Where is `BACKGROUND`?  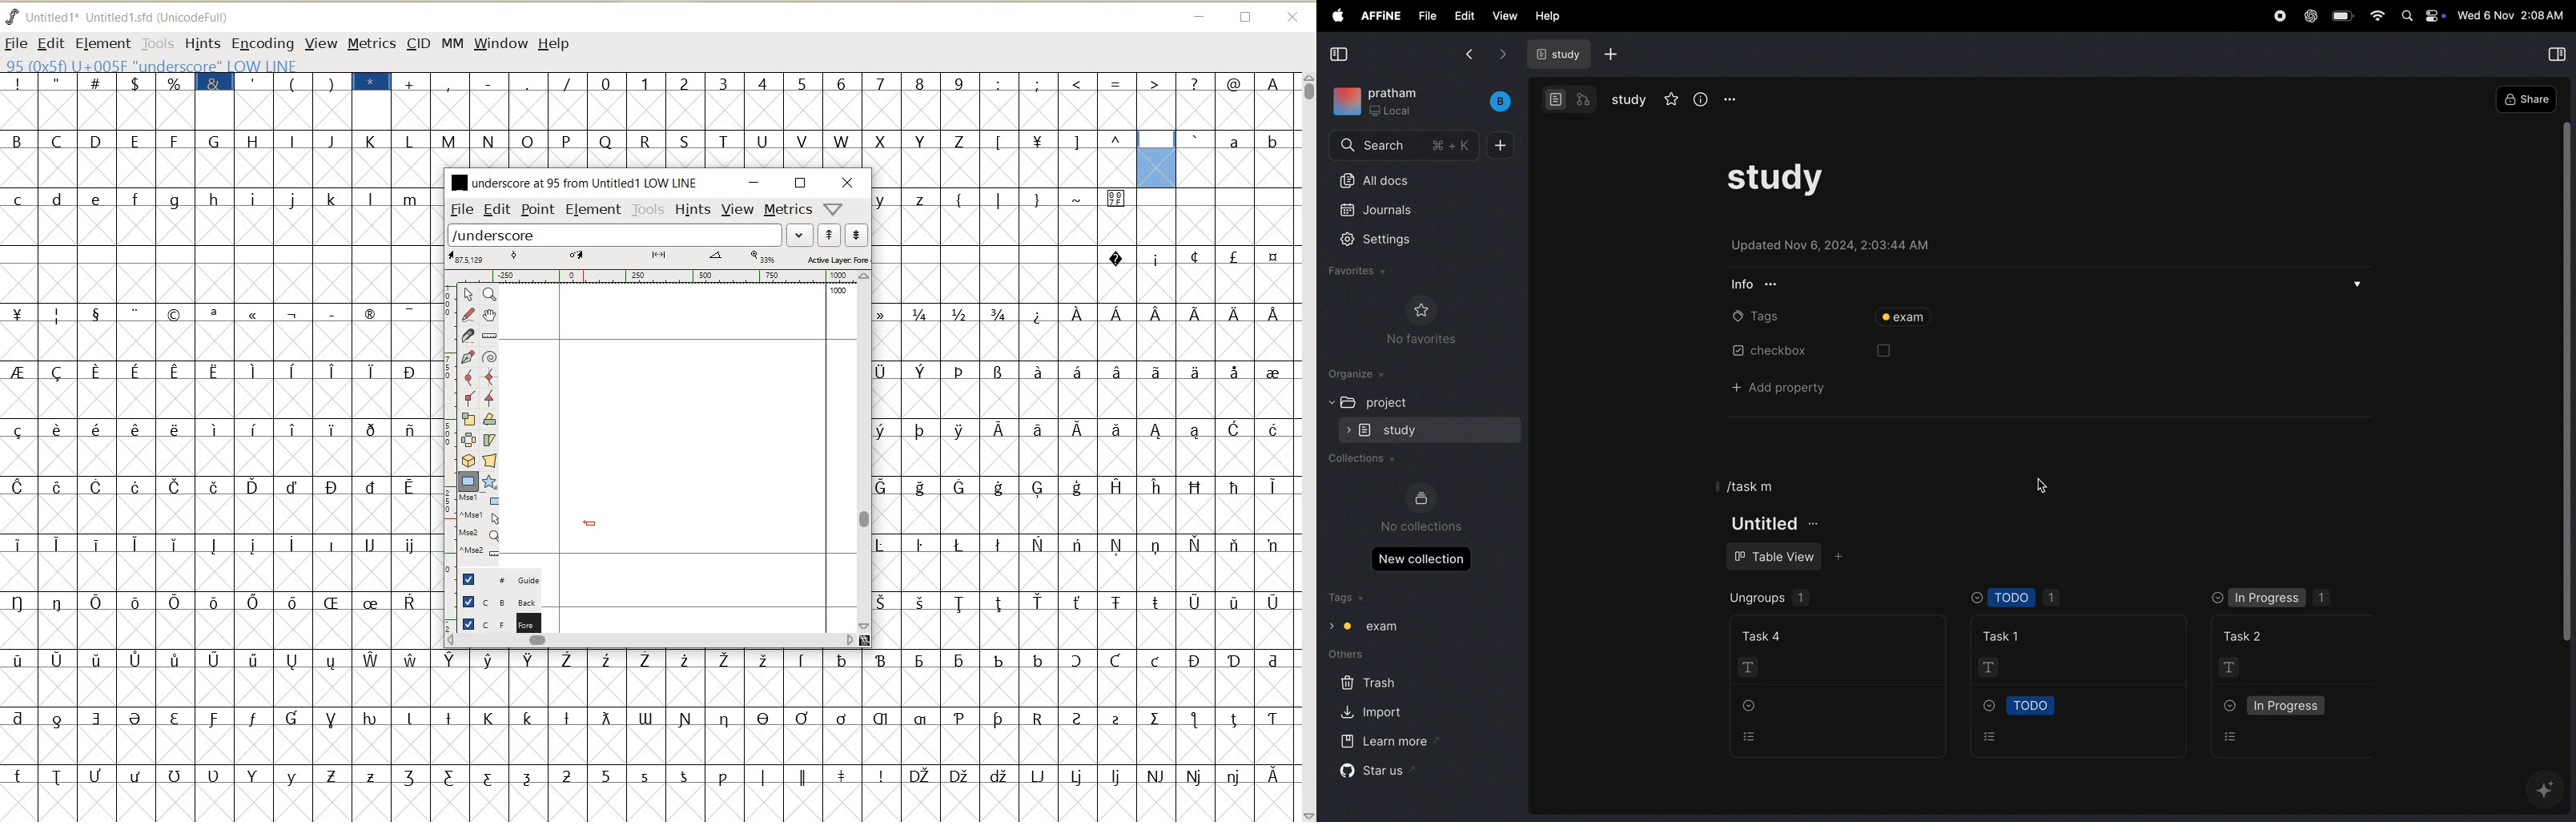 BACKGROUND is located at coordinates (494, 602).